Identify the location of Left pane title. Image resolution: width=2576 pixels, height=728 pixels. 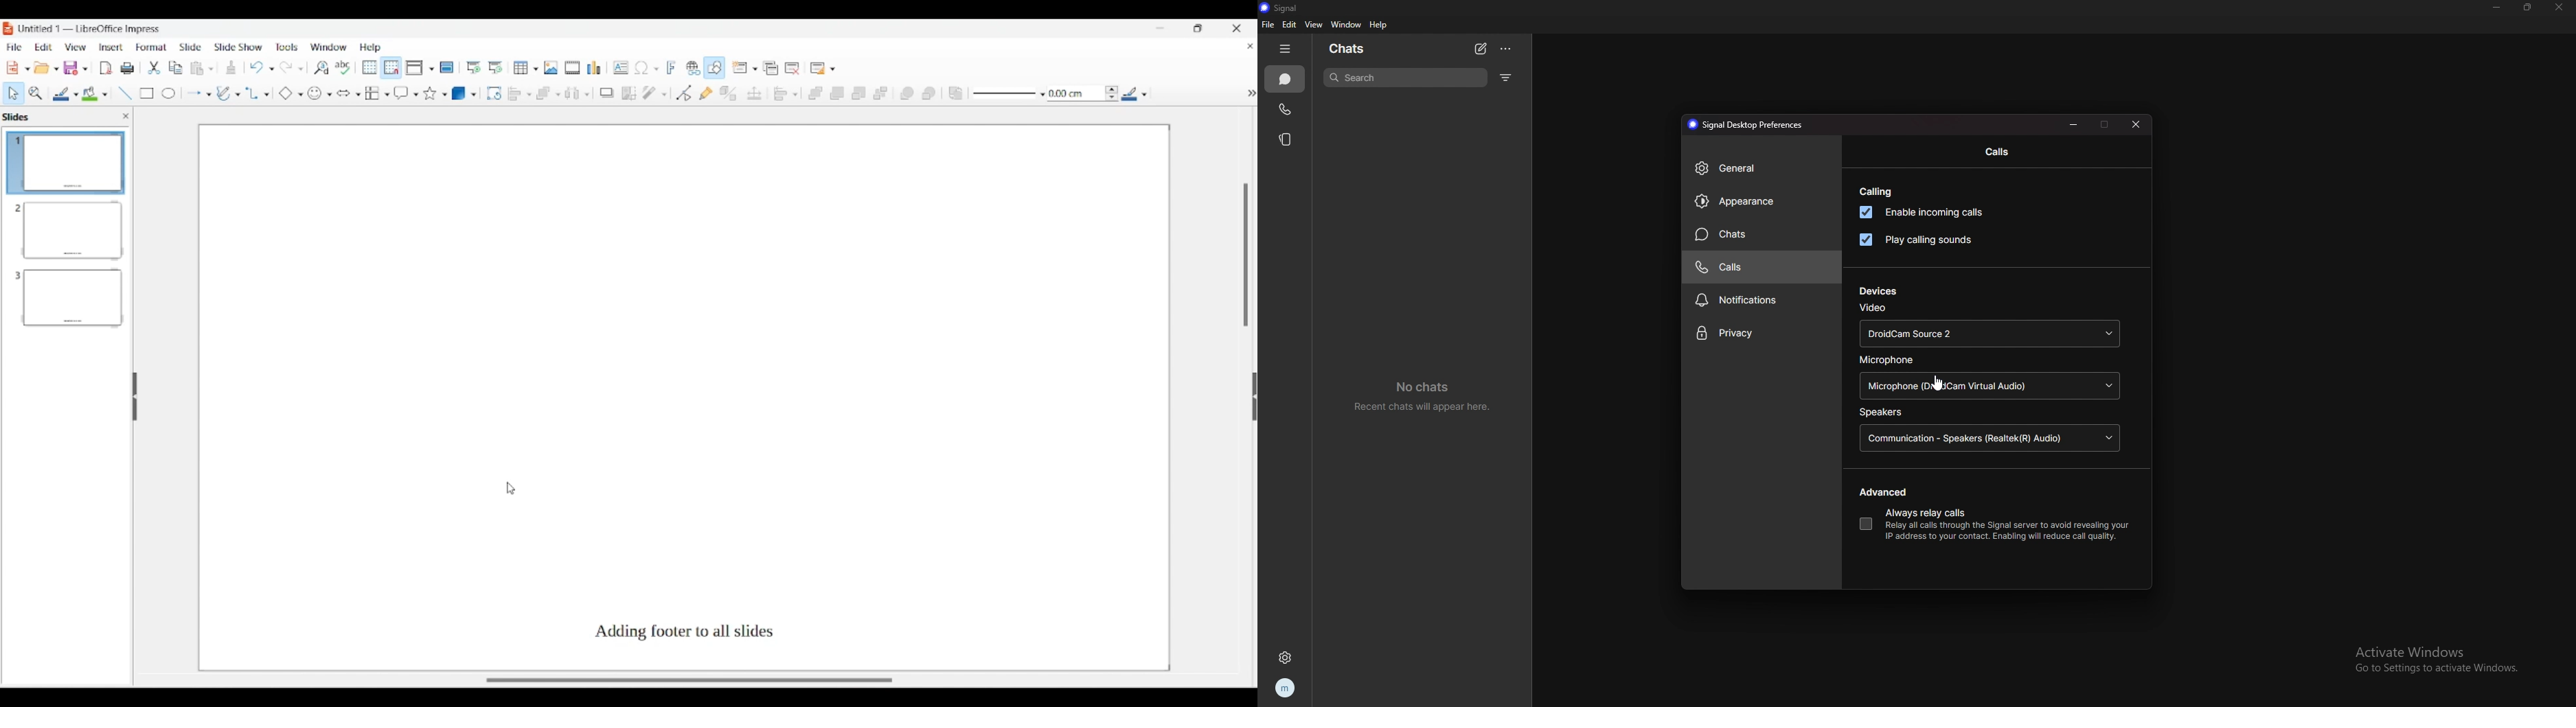
(19, 117).